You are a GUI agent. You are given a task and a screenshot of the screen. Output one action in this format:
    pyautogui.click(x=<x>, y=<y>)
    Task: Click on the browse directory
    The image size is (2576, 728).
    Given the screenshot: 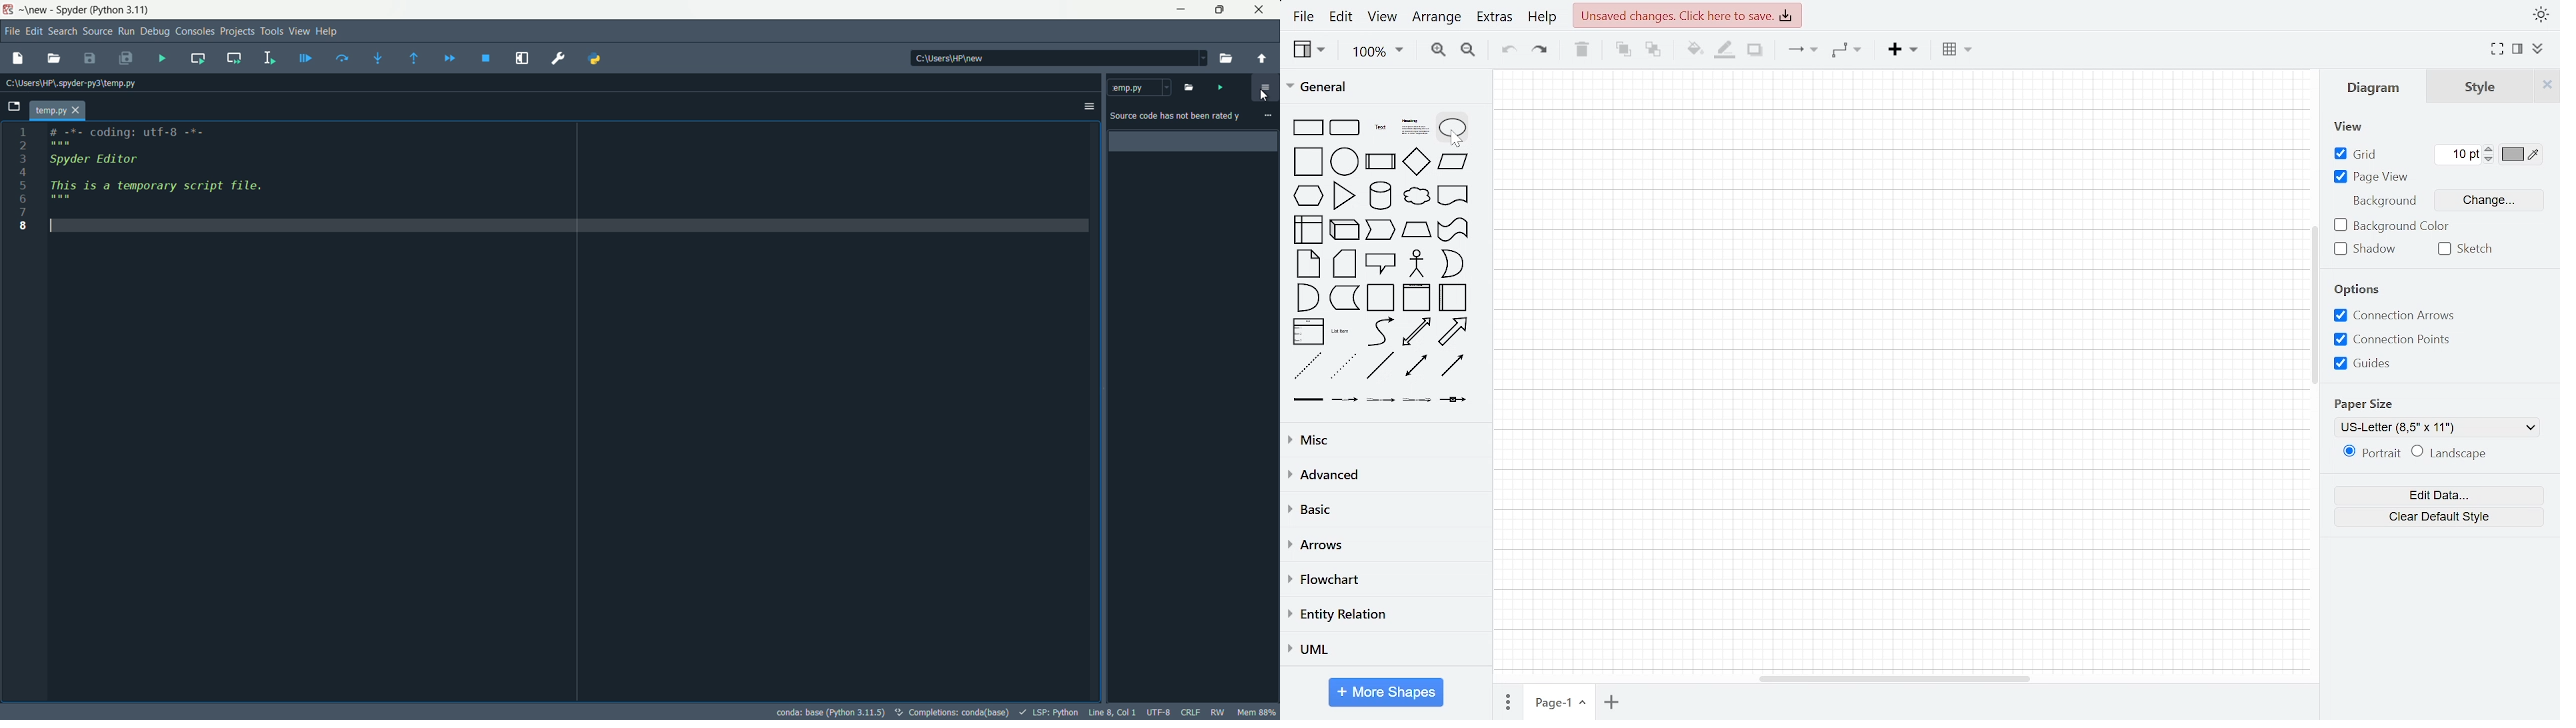 What is the action you would take?
    pyautogui.click(x=1226, y=57)
    